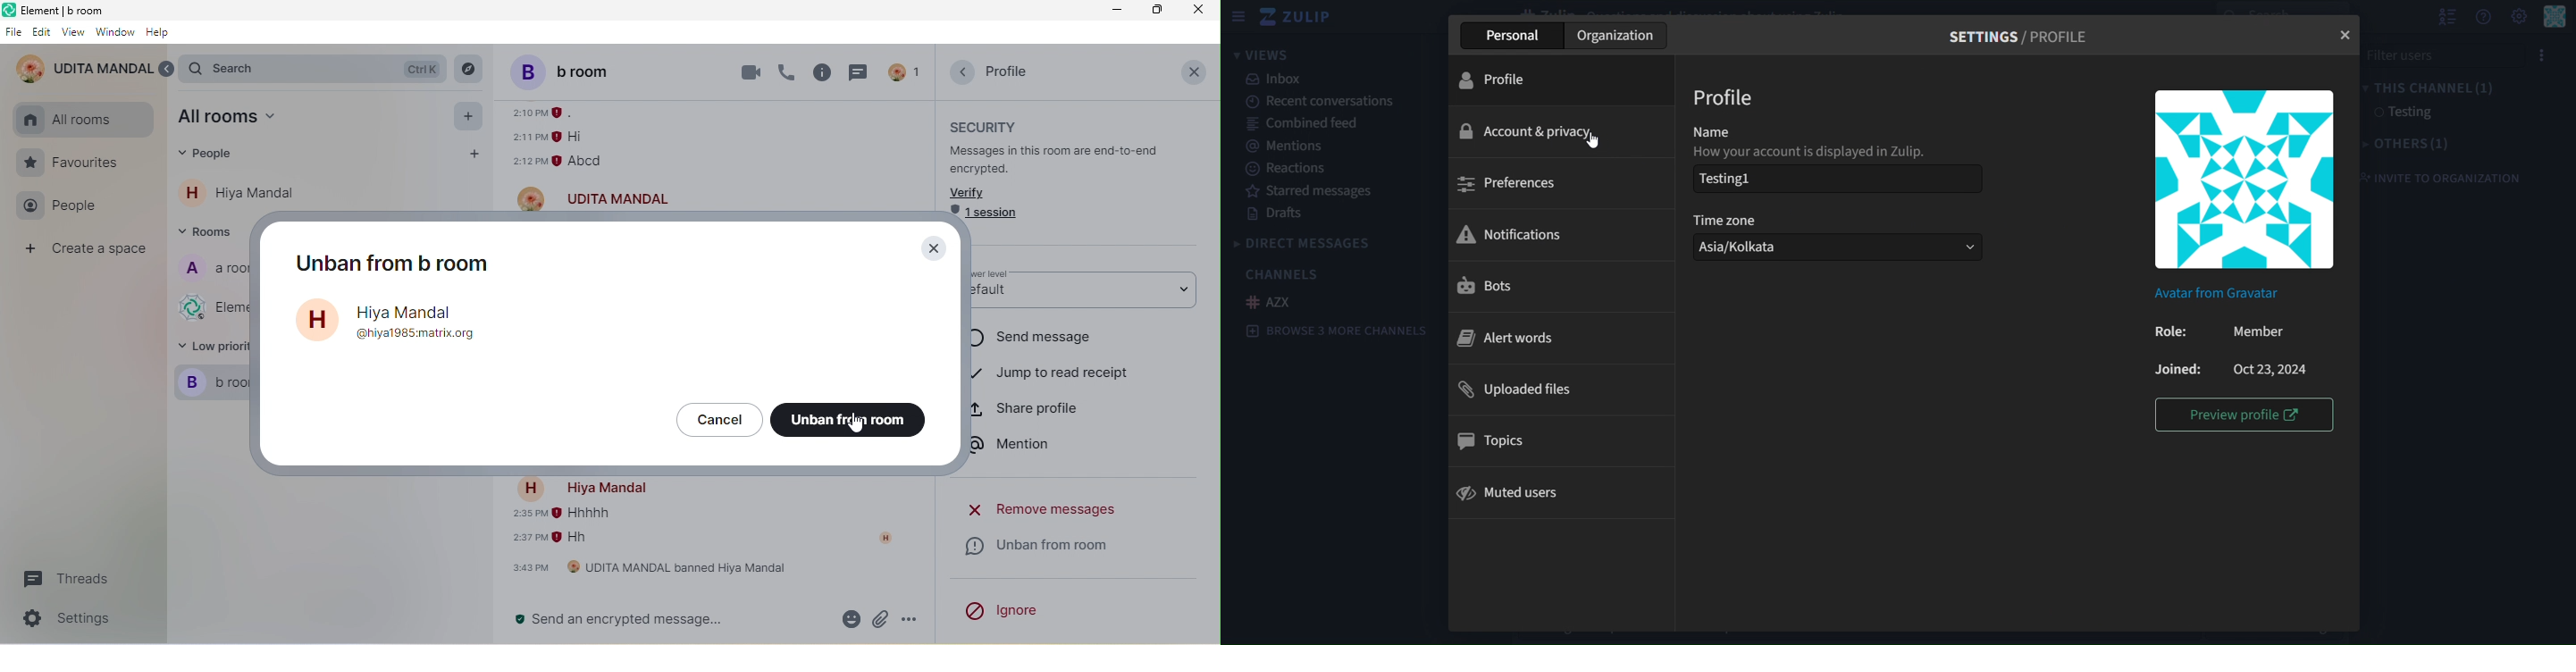 Image resolution: width=2576 pixels, height=672 pixels. I want to click on views, so click(1263, 56).